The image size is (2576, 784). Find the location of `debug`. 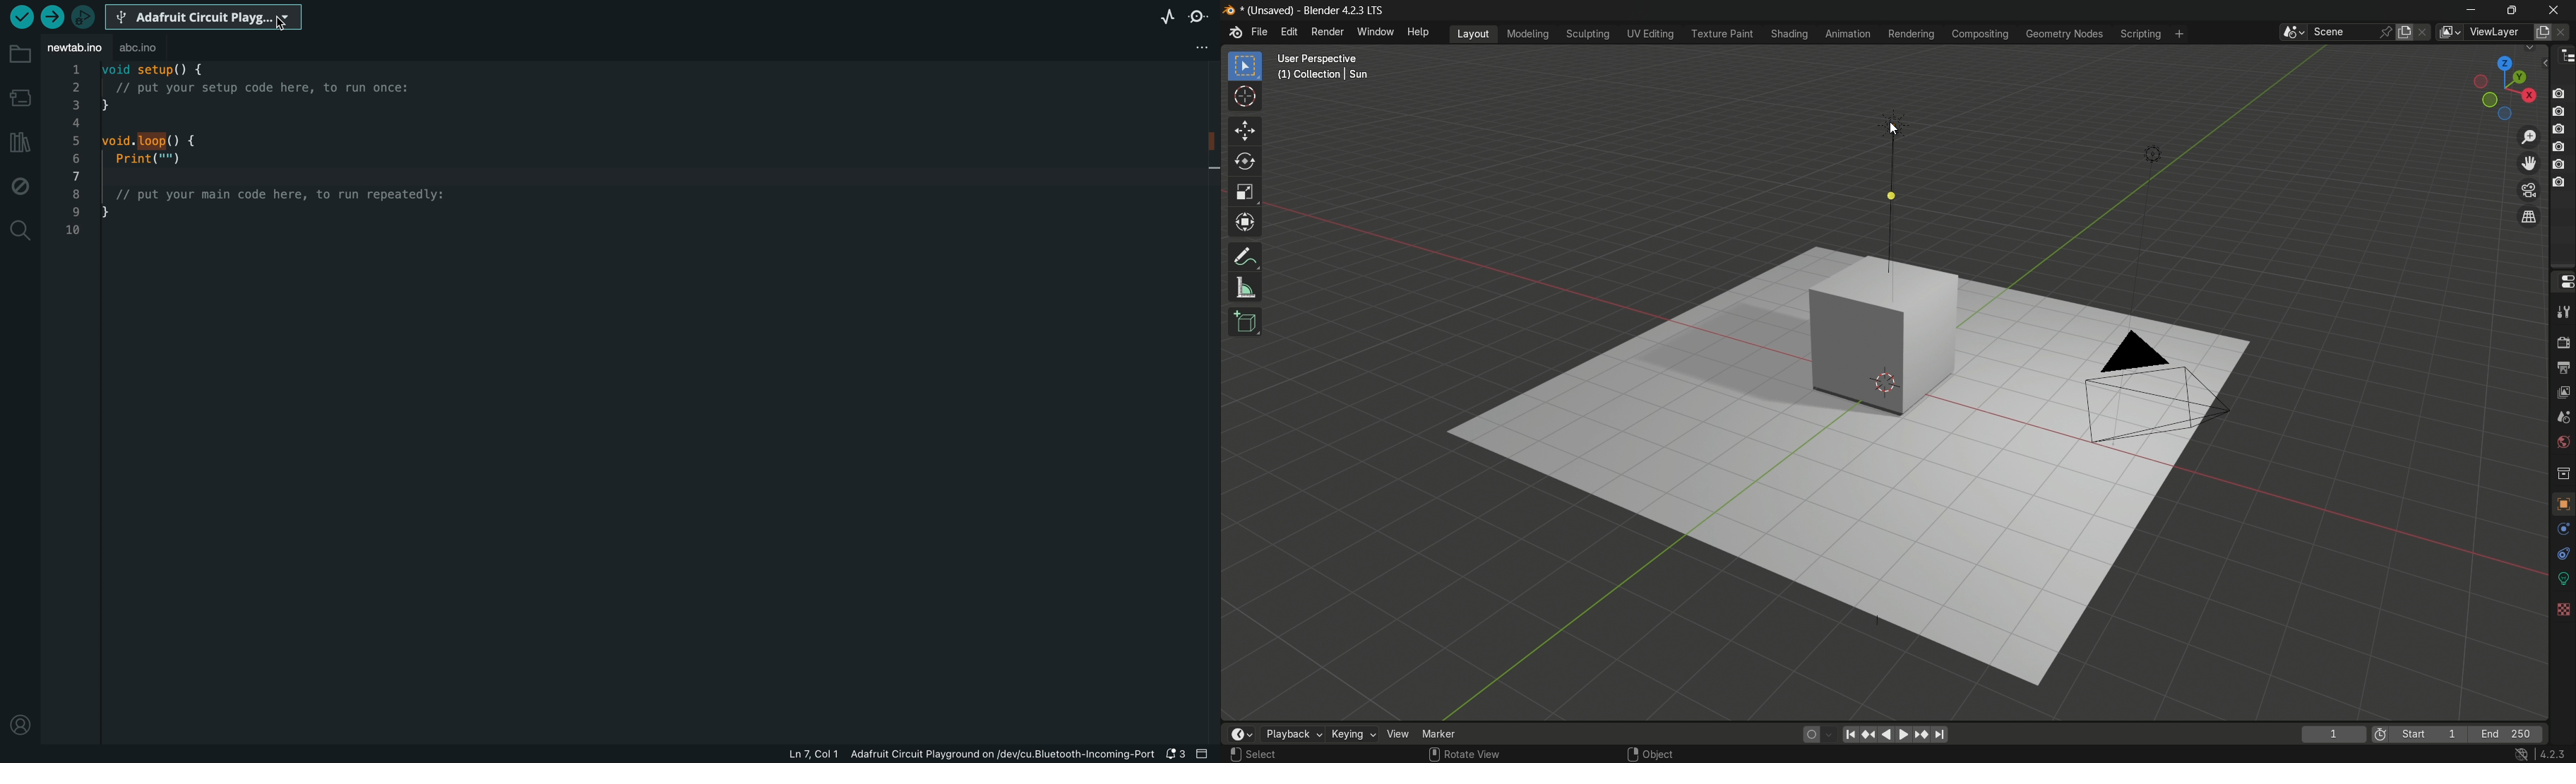

debug is located at coordinates (19, 184).